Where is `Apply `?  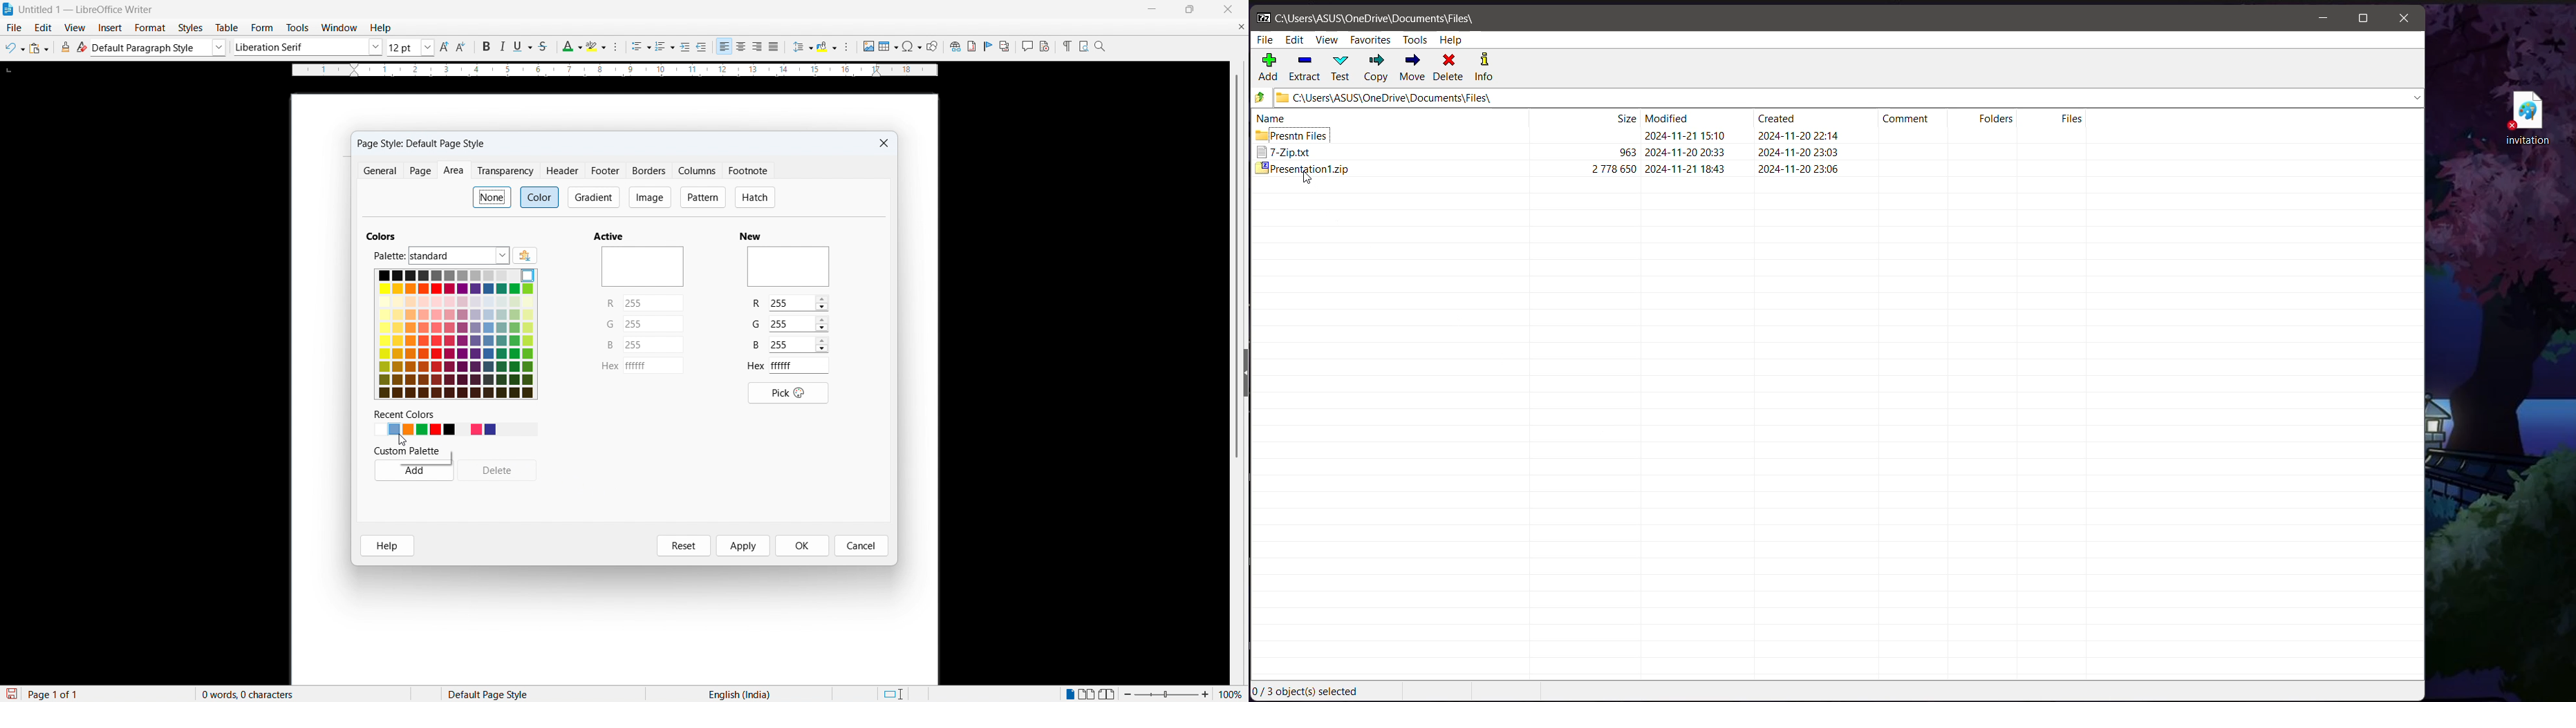
Apply  is located at coordinates (744, 545).